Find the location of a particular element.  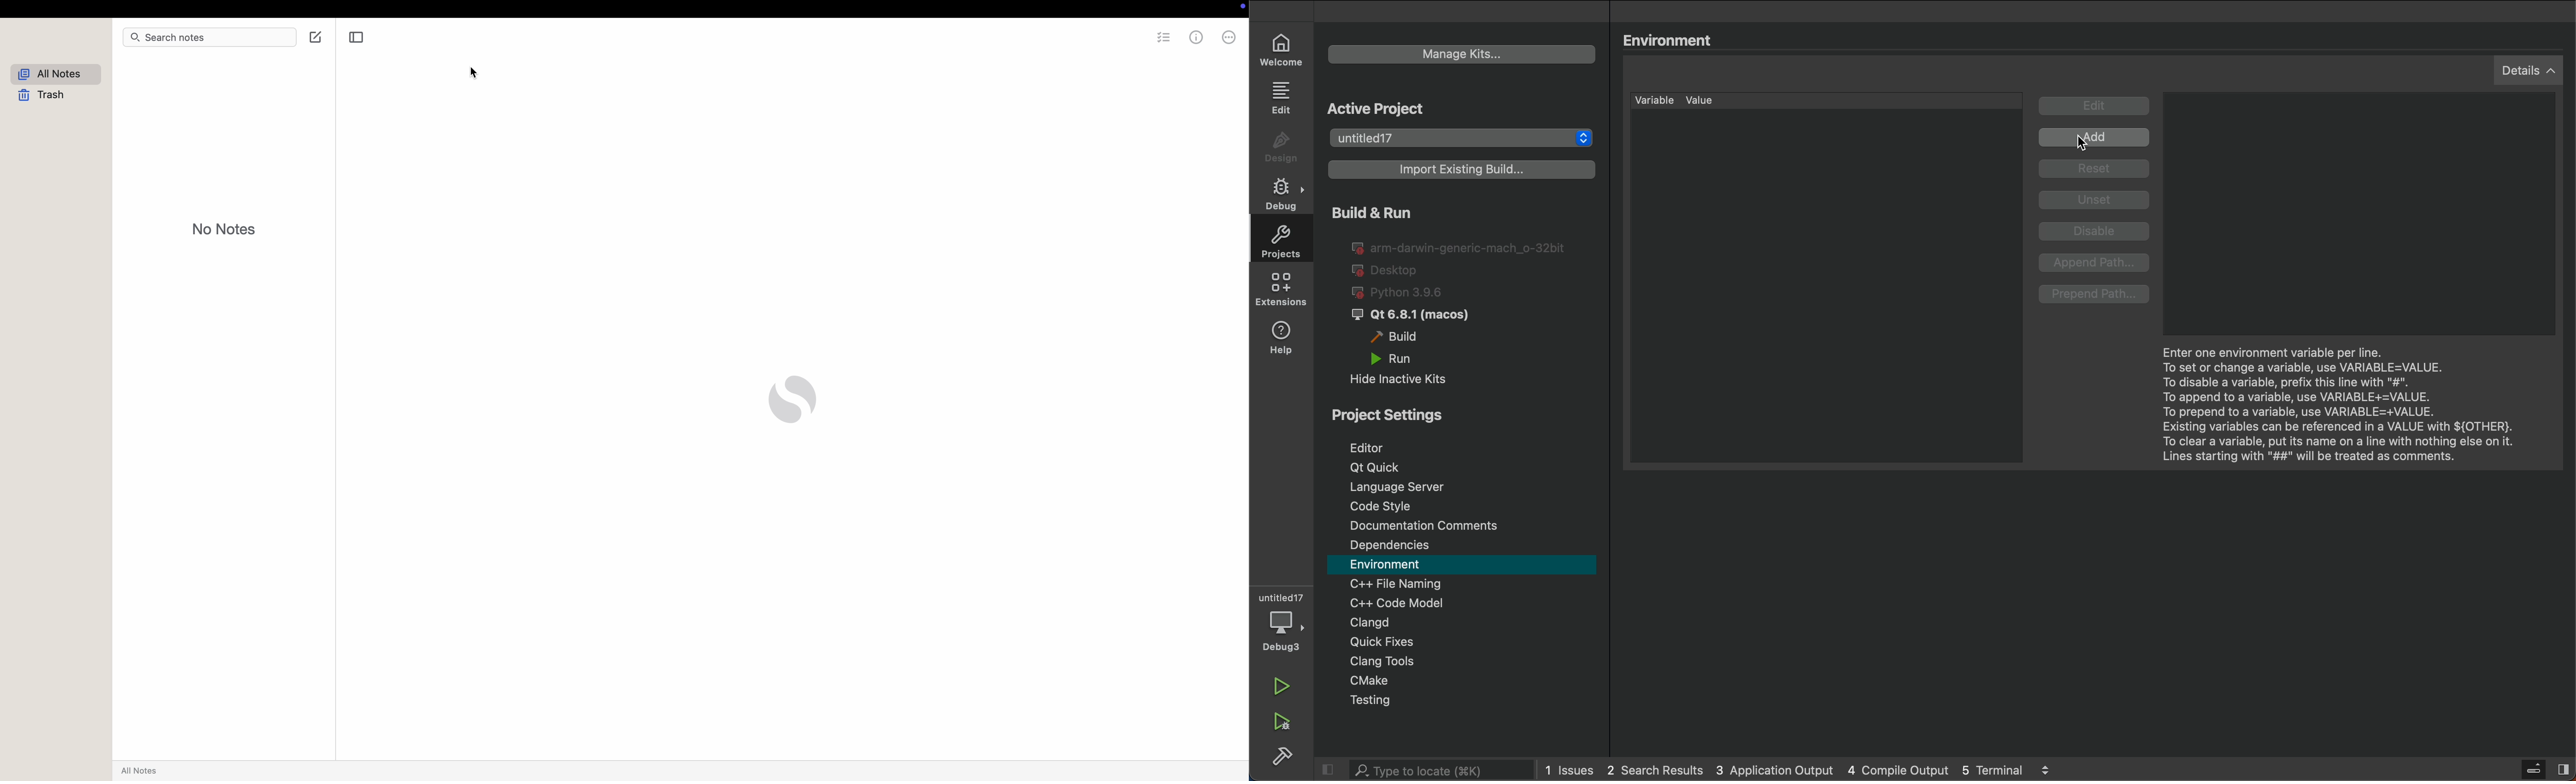

Environment is located at coordinates (1671, 40).